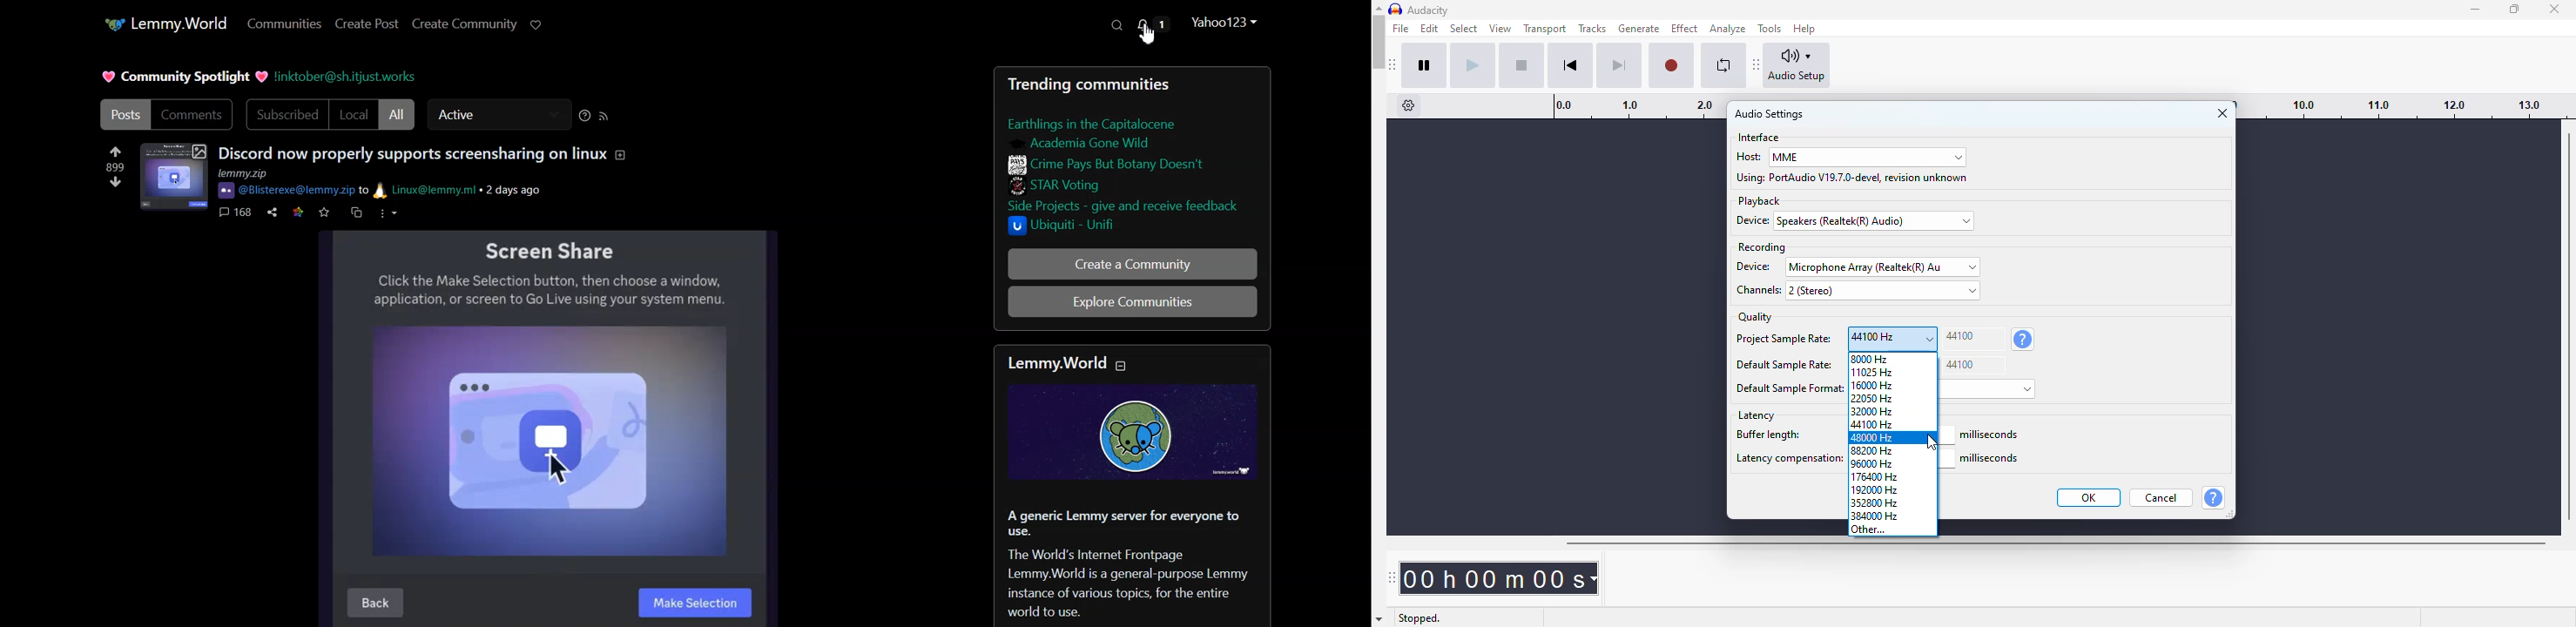 This screenshot has width=2576, height=644. I want to click on Communities, so click(284, 25).